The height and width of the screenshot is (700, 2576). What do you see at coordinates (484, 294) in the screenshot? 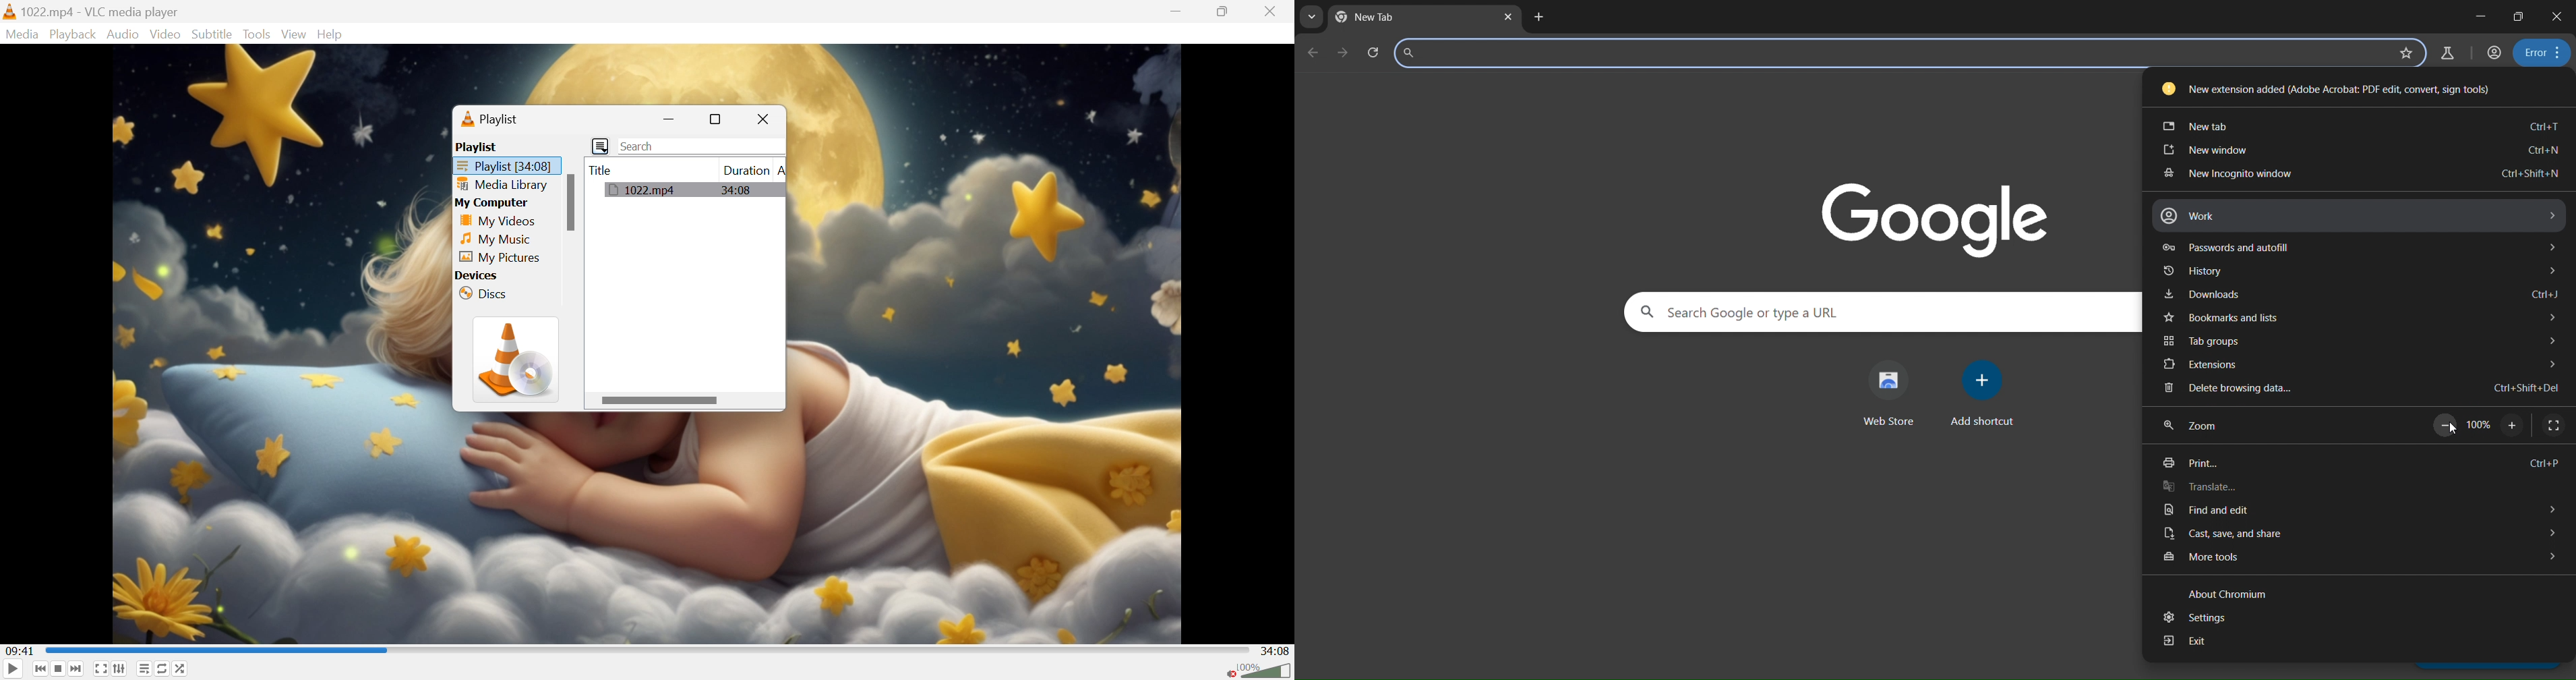
I see `Discs` at bounding box center [484, 294].